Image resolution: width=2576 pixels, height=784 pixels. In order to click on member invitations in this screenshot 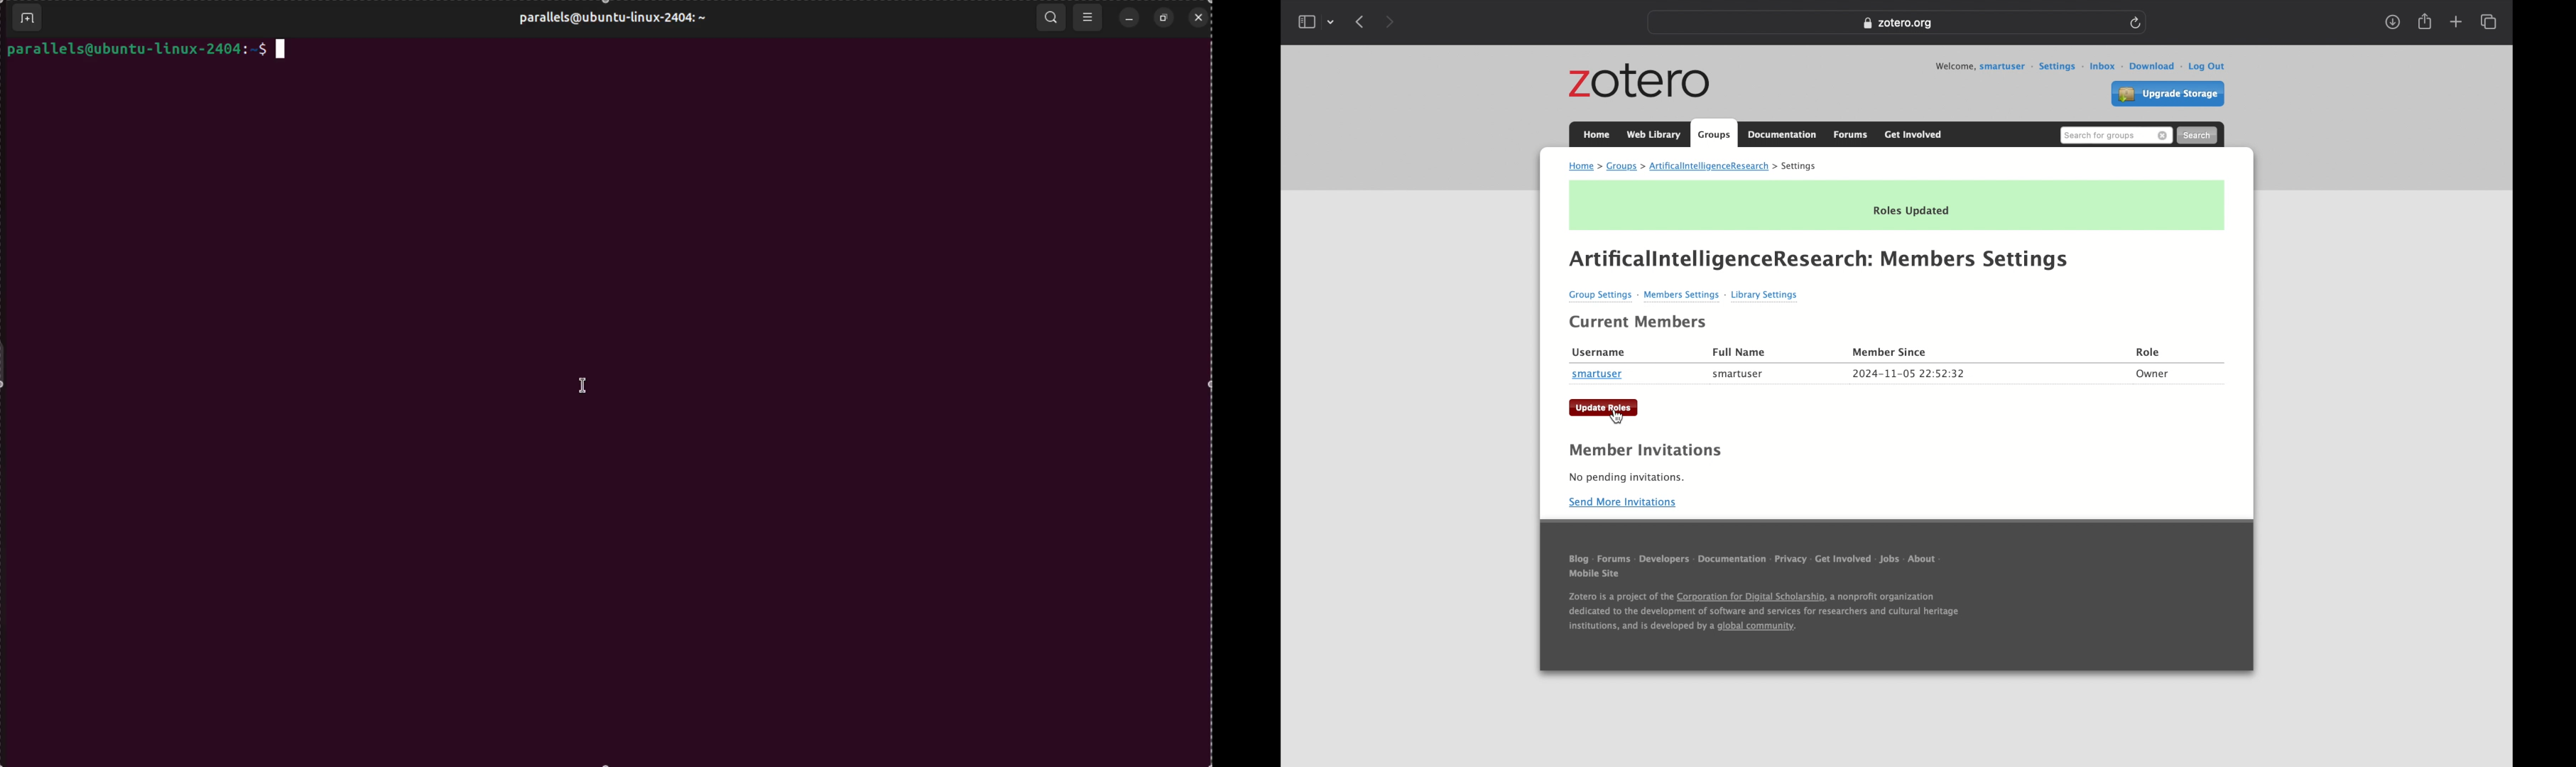, I will do `click(1645, 450)`.